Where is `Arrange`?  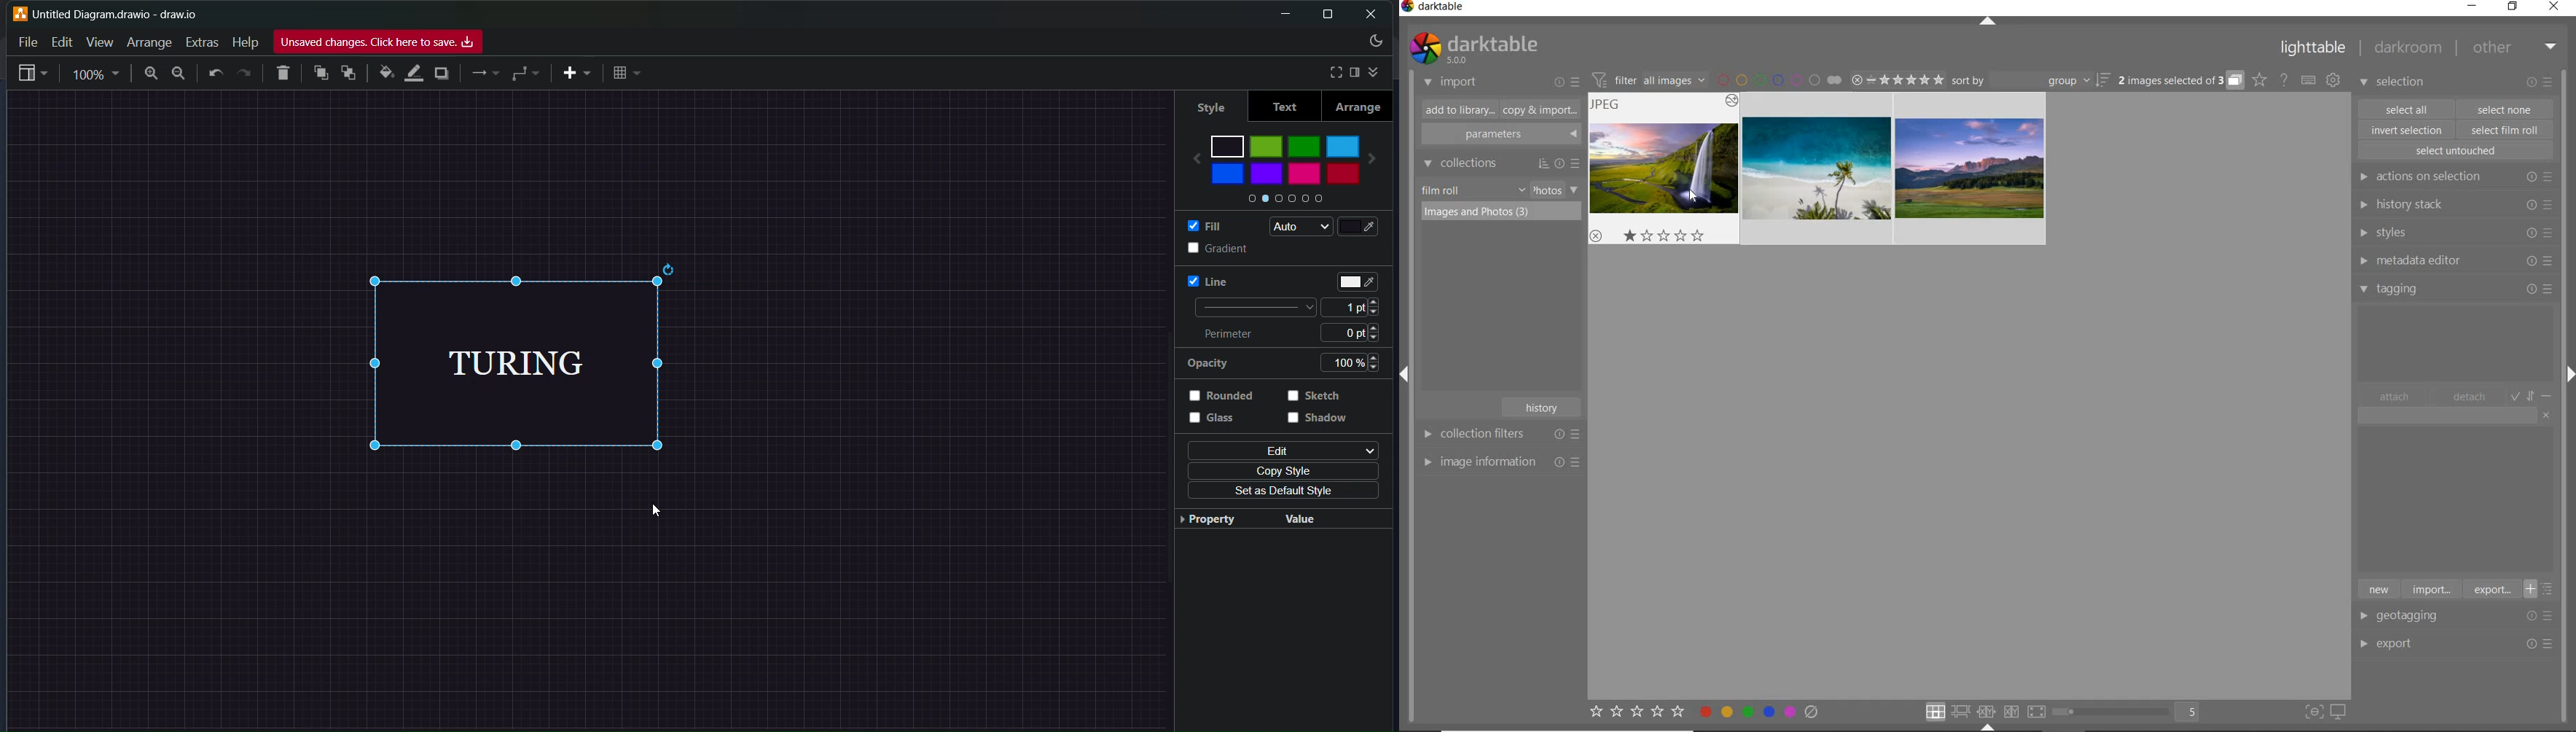
Arrange is located at coordinates (149, 42).